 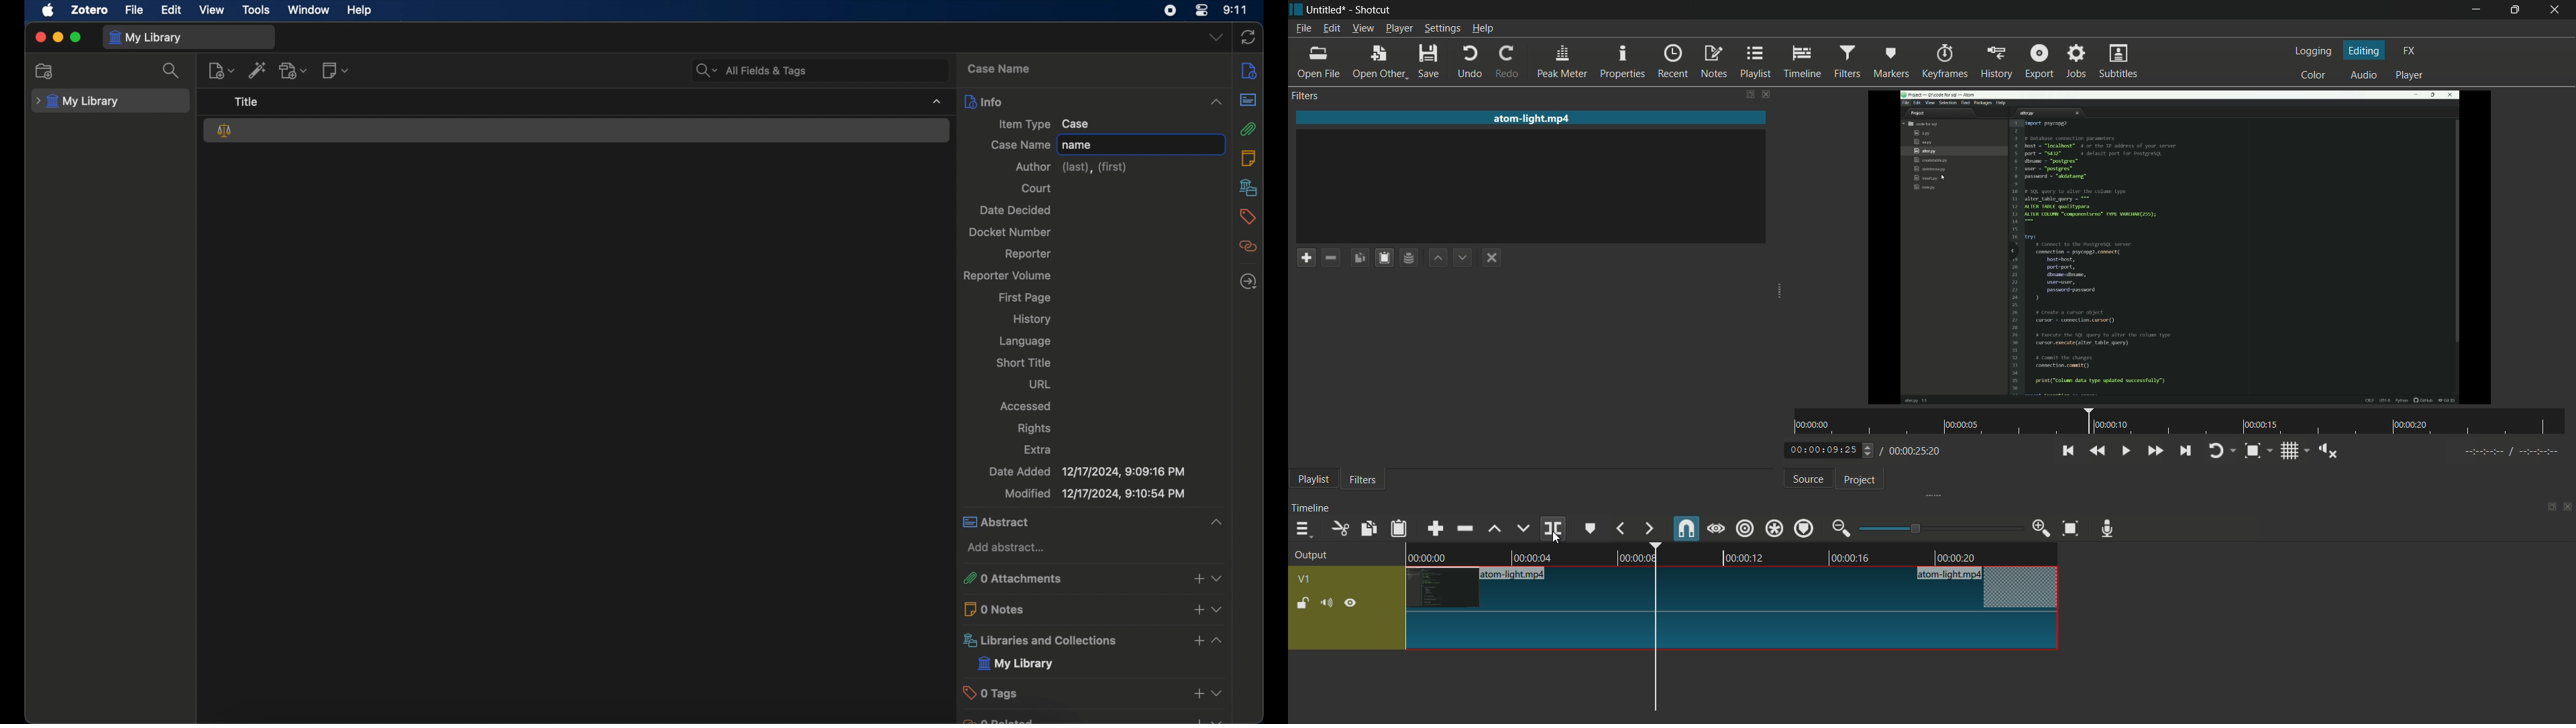 What do you see at coordinates (1027, 342) in the screenshot?
I see `language` at bounding box center [1027, 342].